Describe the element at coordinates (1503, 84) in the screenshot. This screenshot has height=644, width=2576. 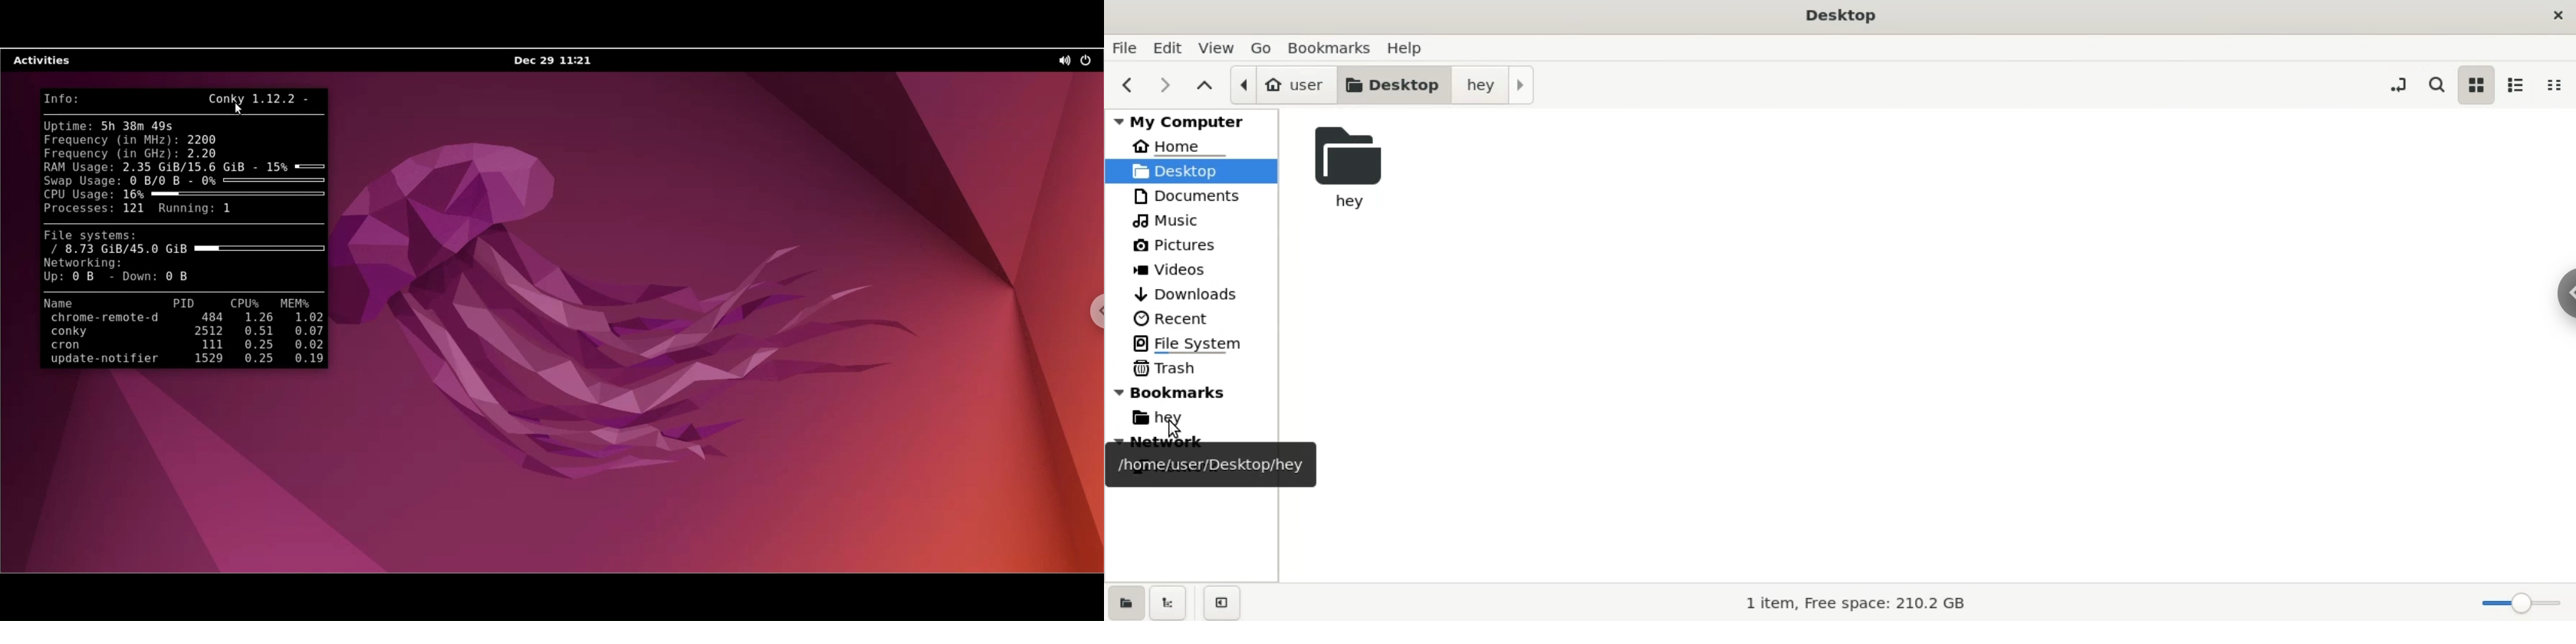
I see `hey` at that location.